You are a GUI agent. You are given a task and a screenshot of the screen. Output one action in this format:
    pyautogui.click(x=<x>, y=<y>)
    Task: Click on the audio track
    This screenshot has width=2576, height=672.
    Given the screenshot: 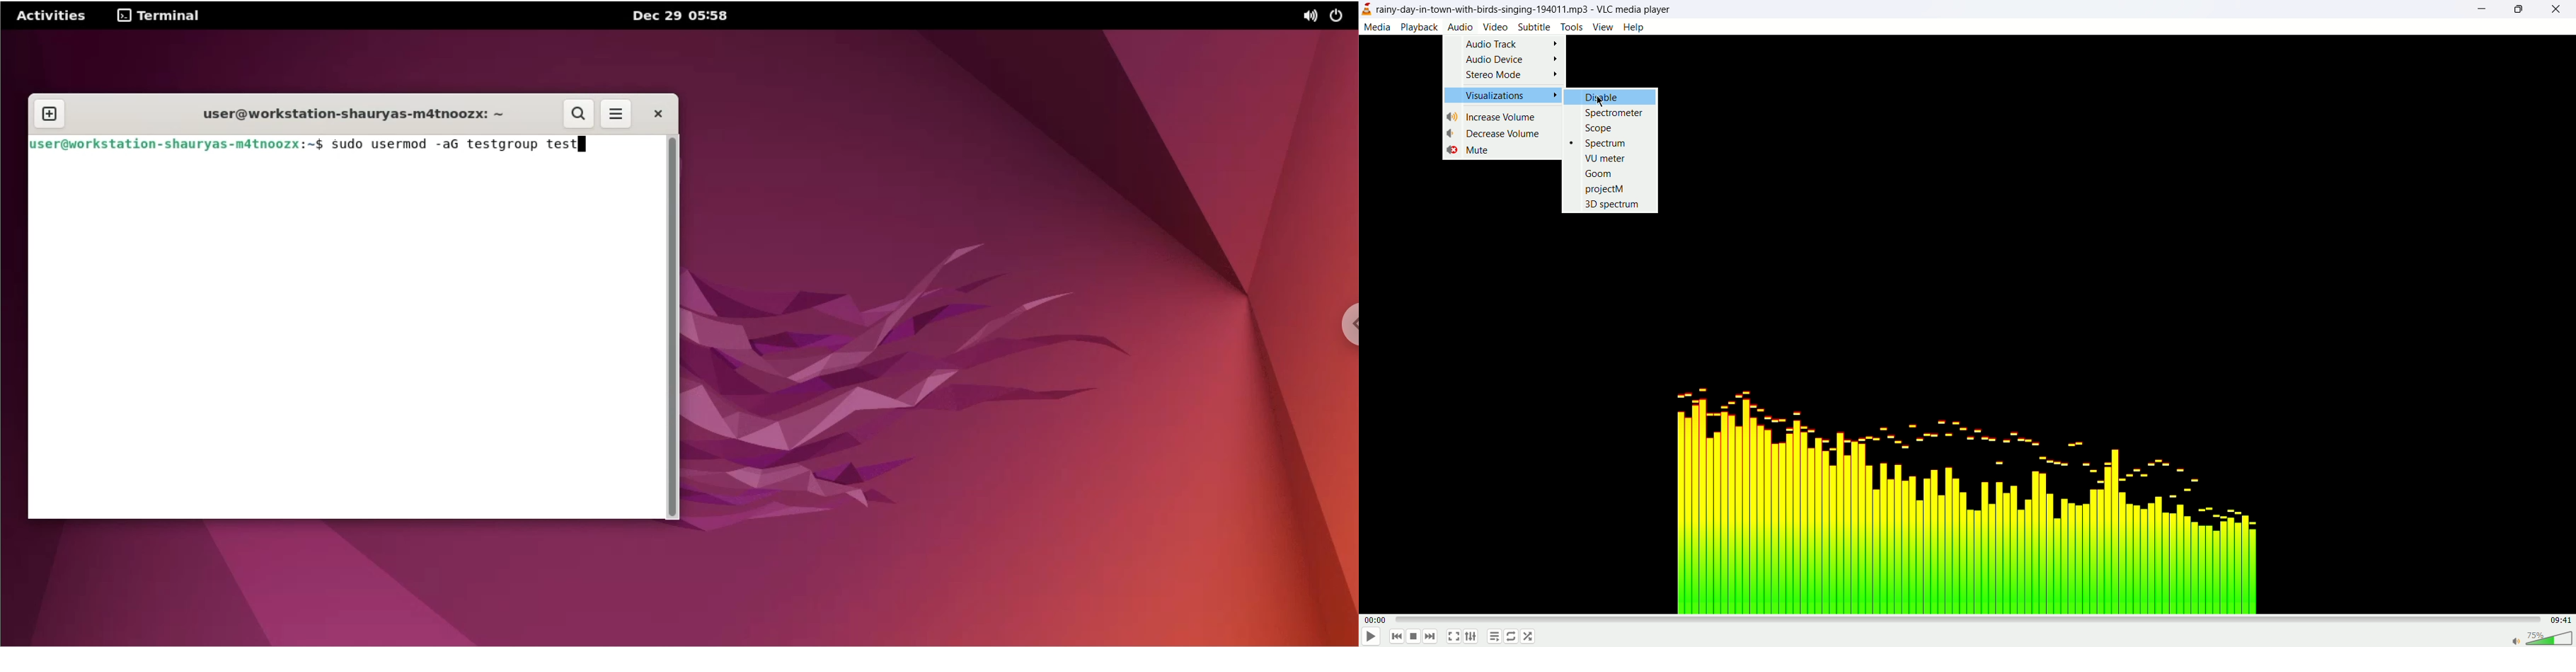 What is the action you would take?
    pyautogui.click(x=1512, y=44)
    